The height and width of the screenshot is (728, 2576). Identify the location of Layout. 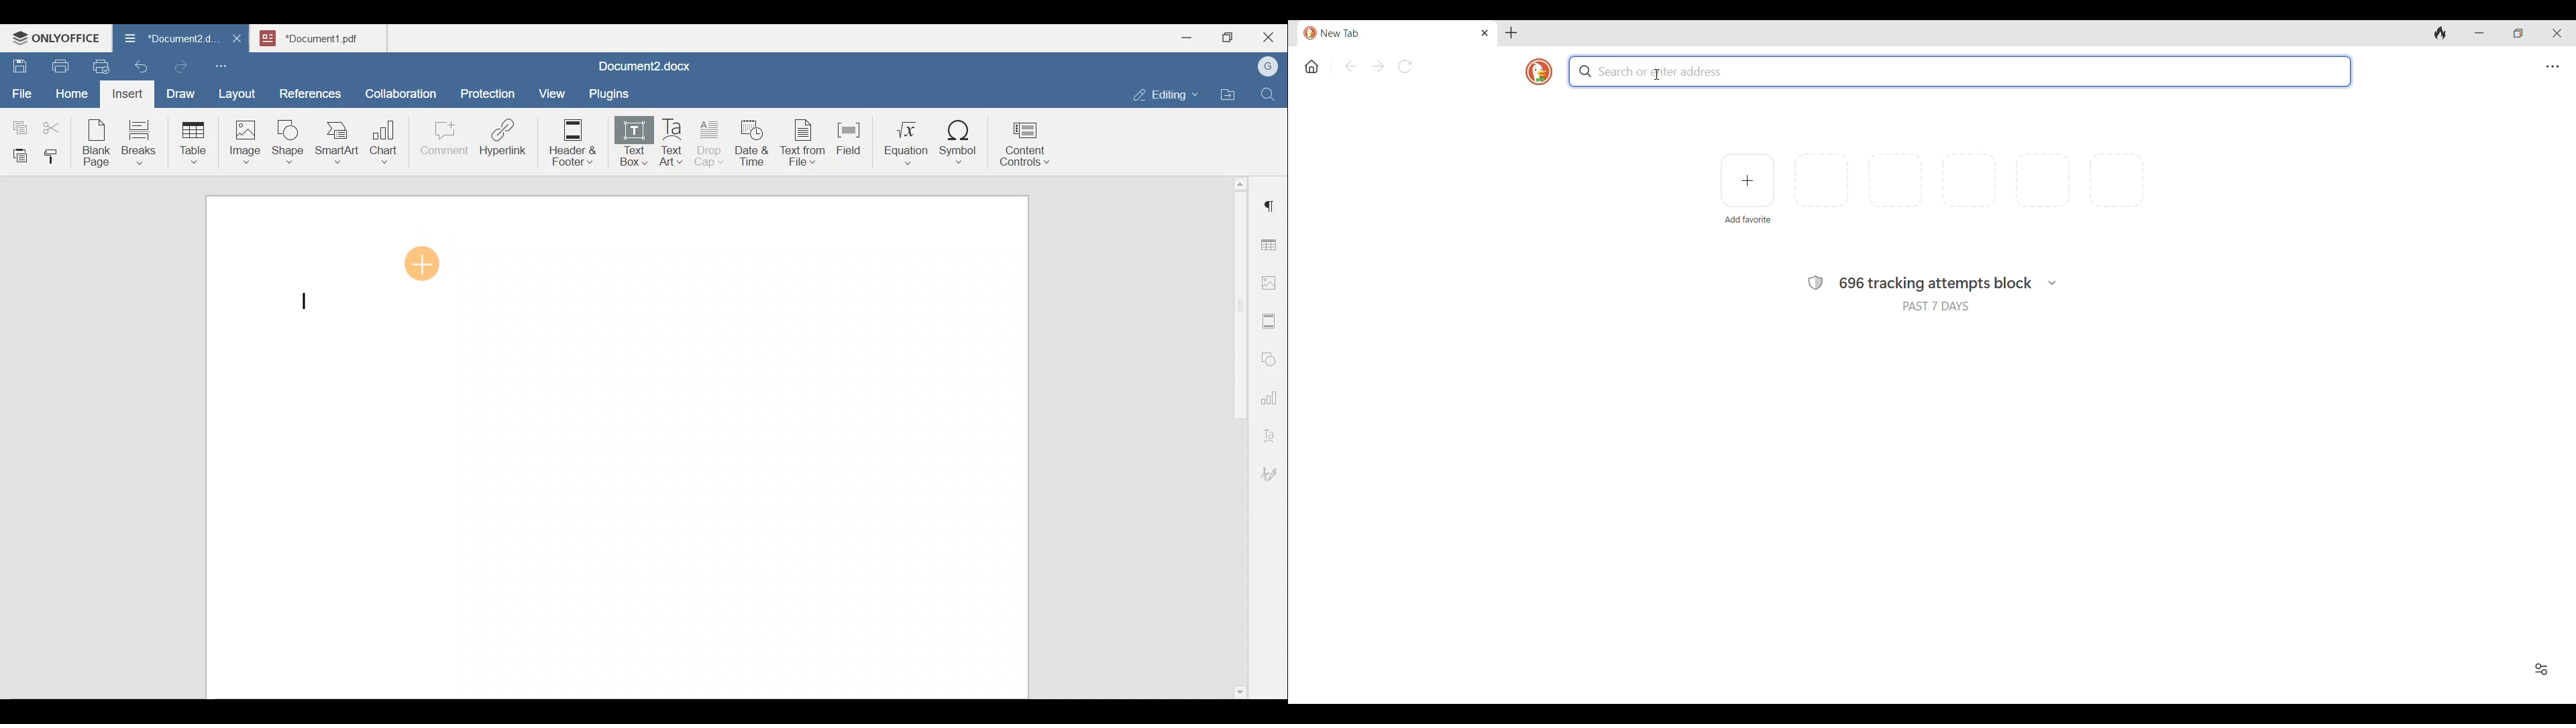
(240, 91).